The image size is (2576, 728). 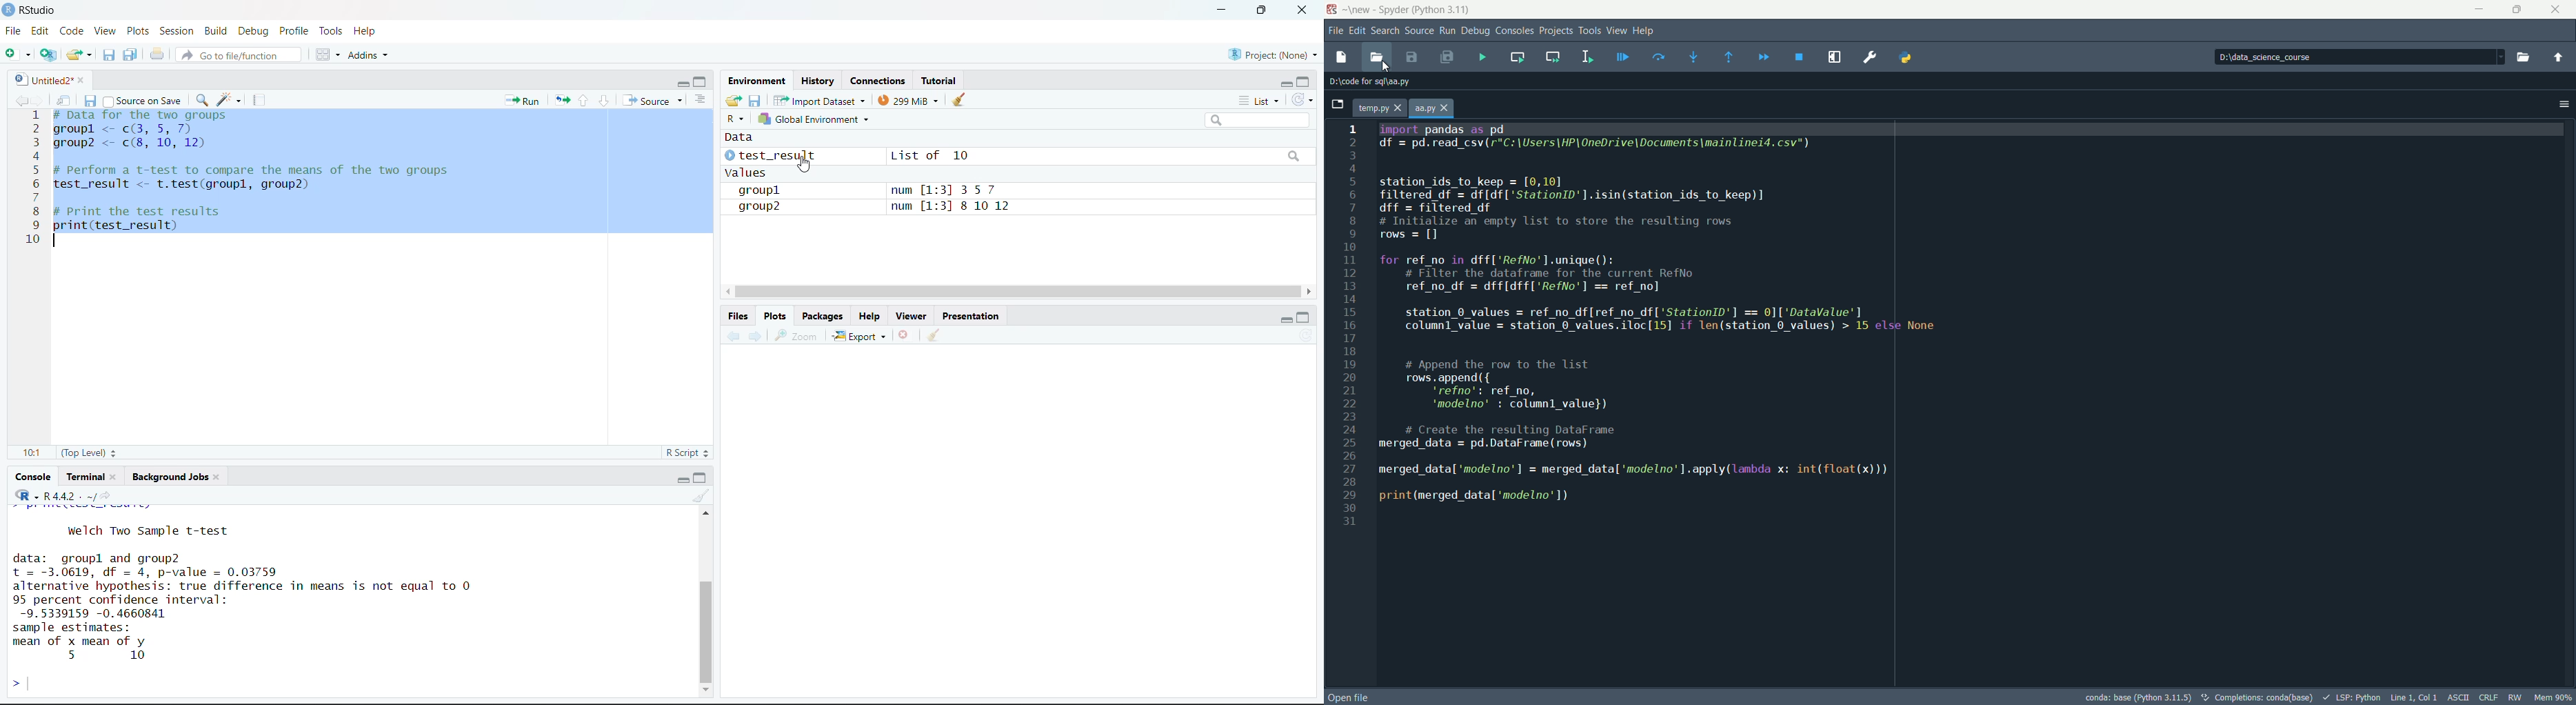 What do you see at coordinates (762, 191) in the screenshot?
I see `group1` at bounding box center [762, 191].